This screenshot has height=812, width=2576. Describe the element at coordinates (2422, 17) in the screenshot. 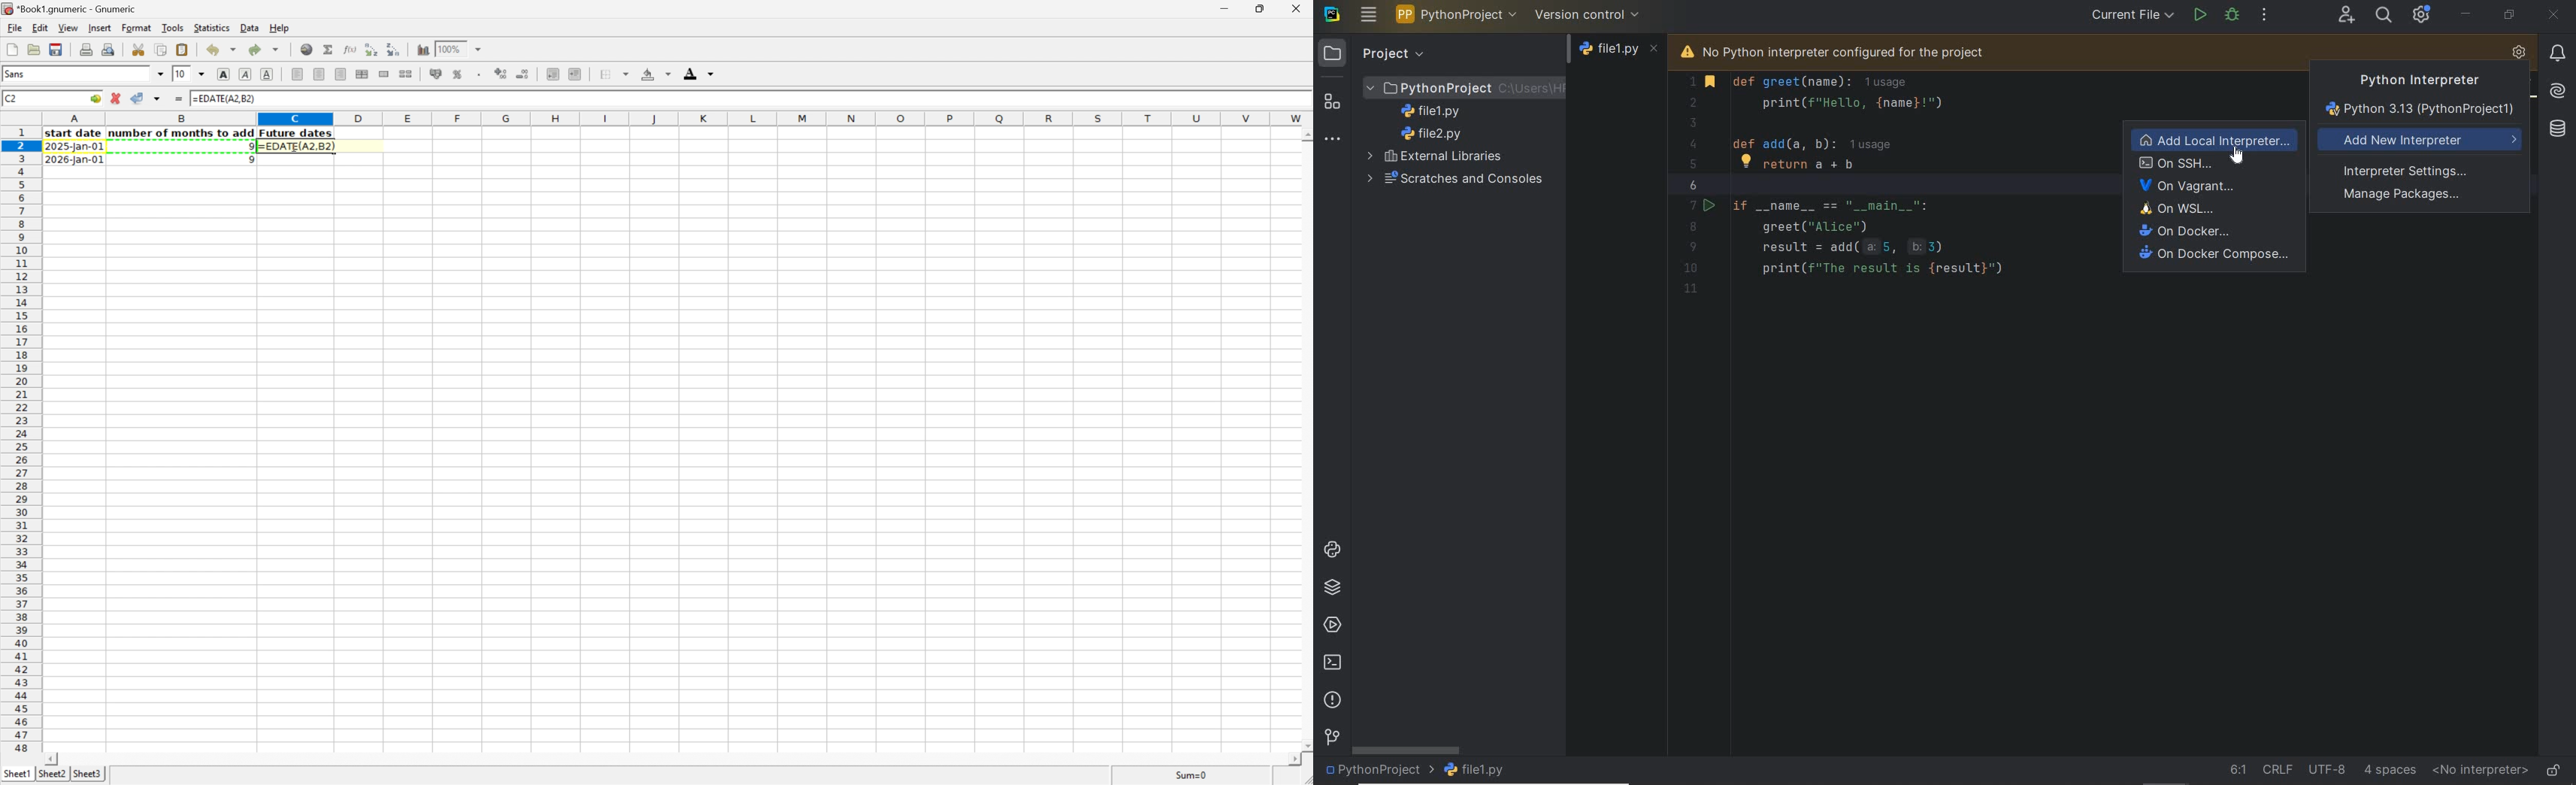

I see `Ide and Project Settings` at that location.